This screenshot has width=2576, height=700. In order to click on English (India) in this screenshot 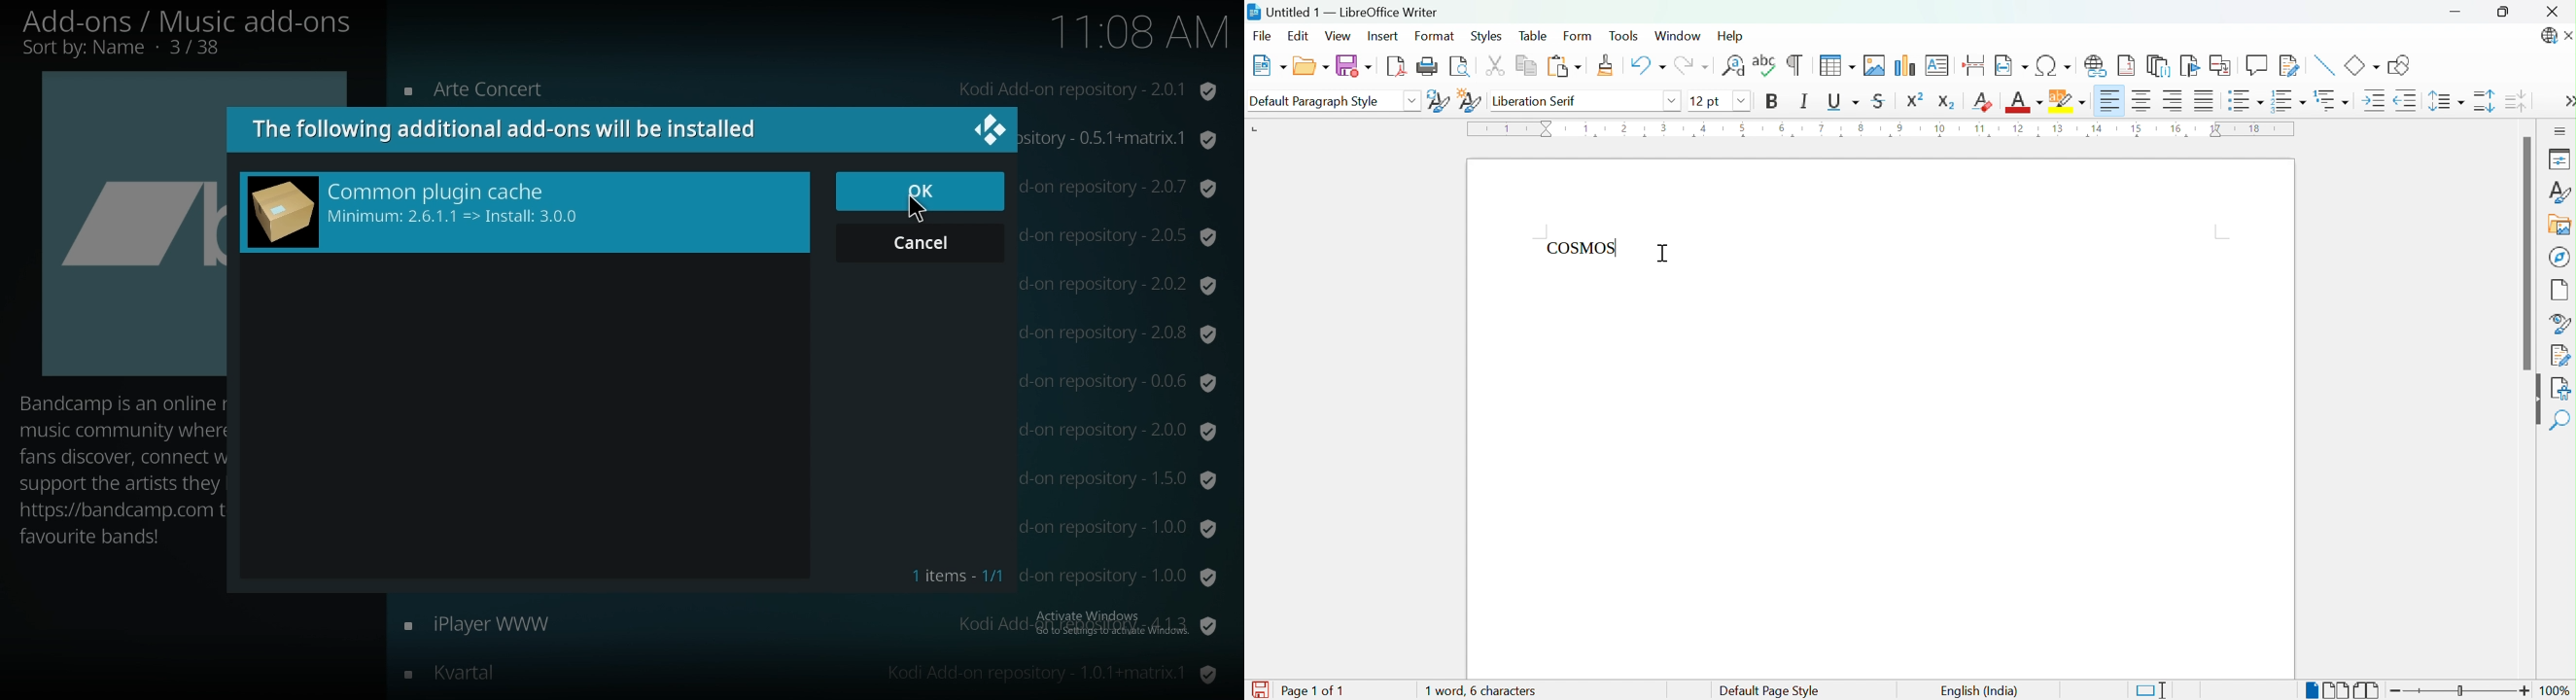, I will do `click(1978, 690)`.